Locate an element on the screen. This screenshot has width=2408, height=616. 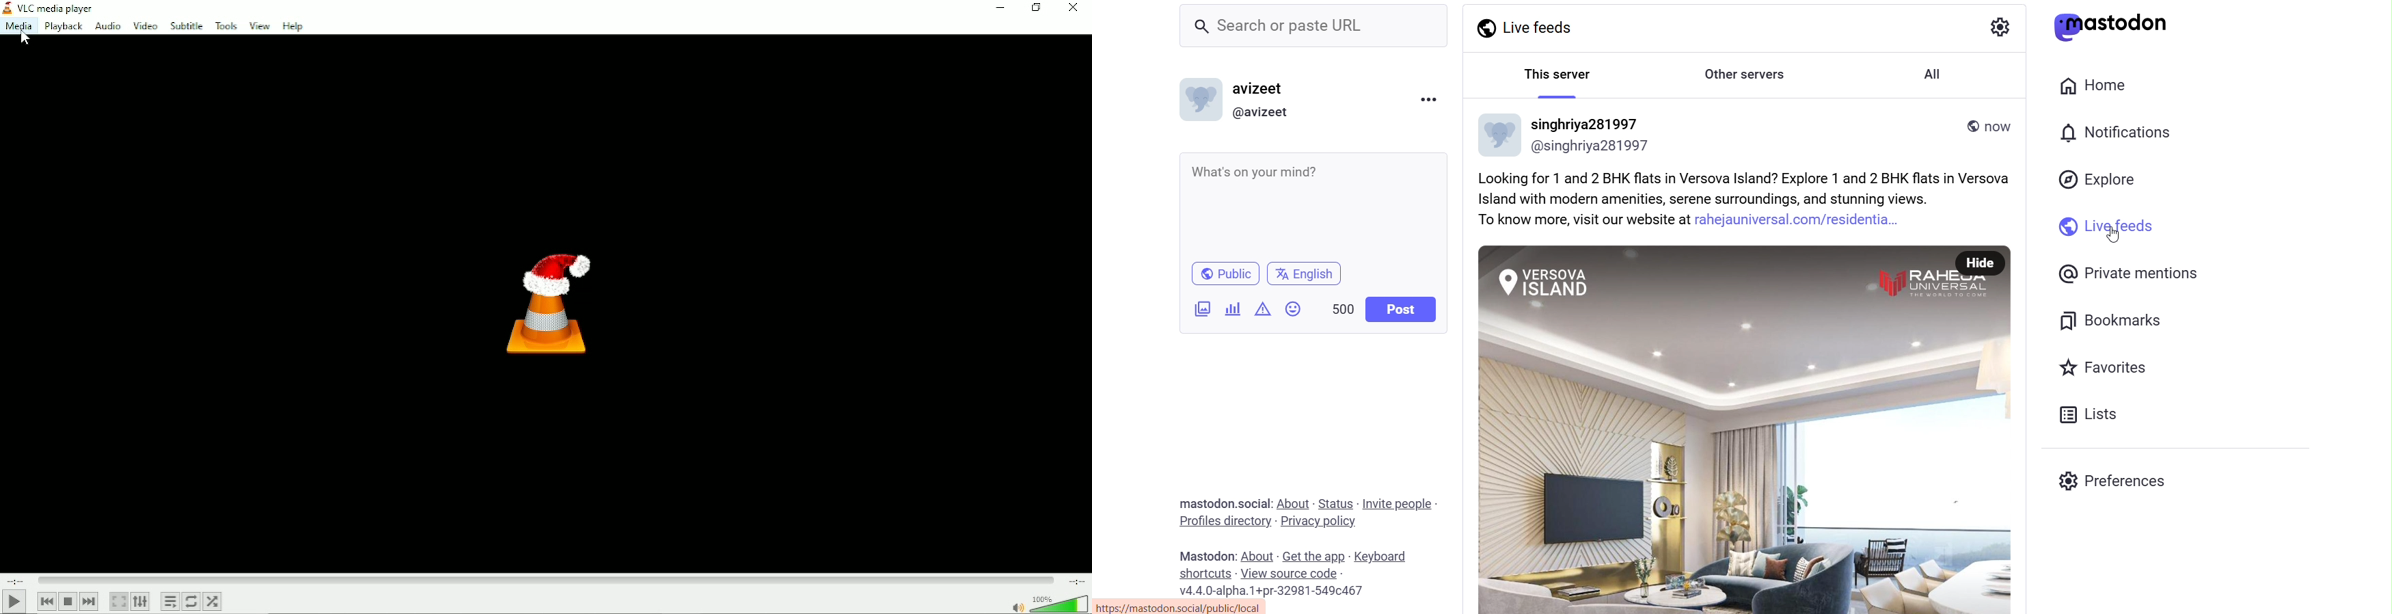
Media is located at coordinates (18, 26).